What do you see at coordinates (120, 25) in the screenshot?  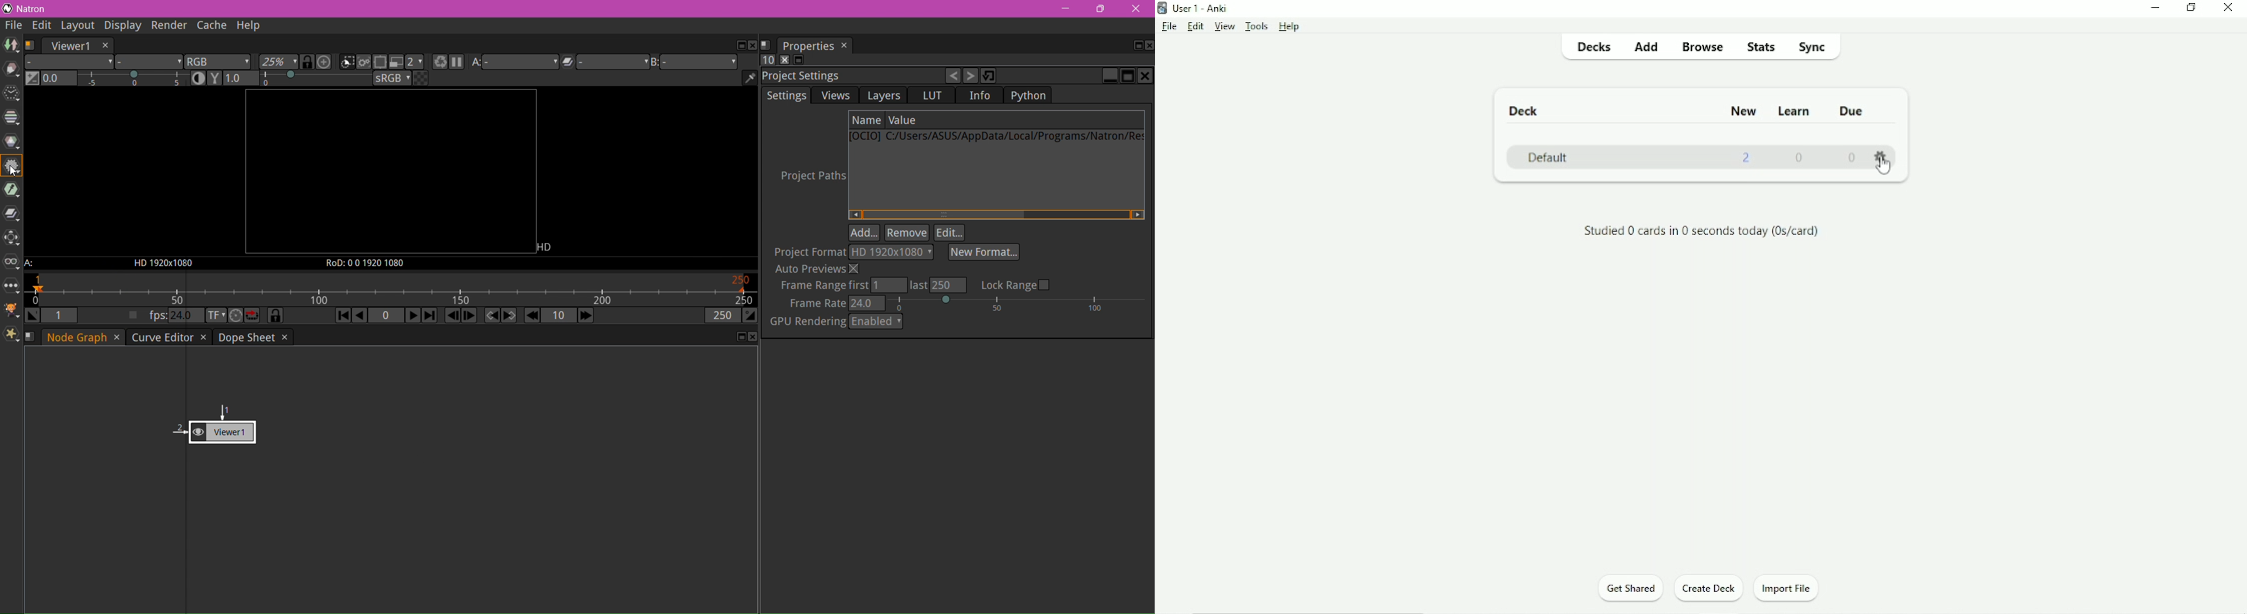 I see `Display` at bounding box center [120, 25].